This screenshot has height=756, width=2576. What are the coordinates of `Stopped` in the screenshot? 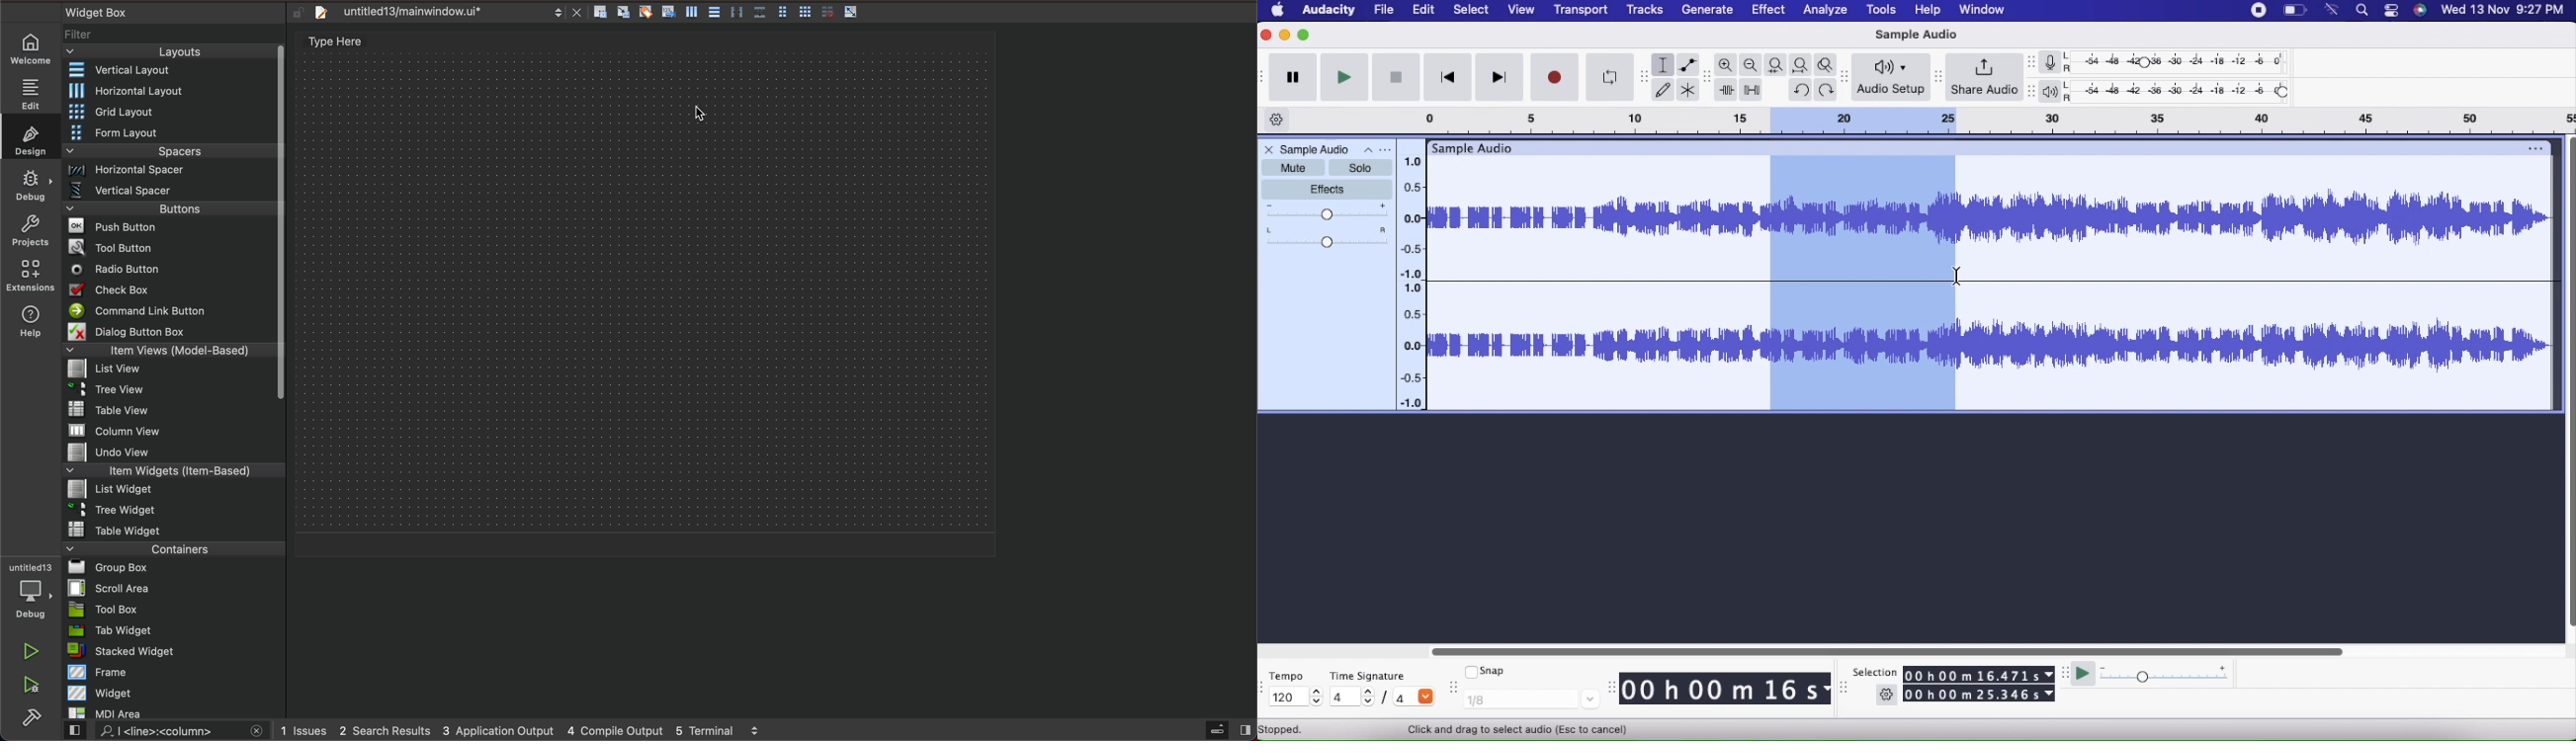 It's located at (1281, 730).